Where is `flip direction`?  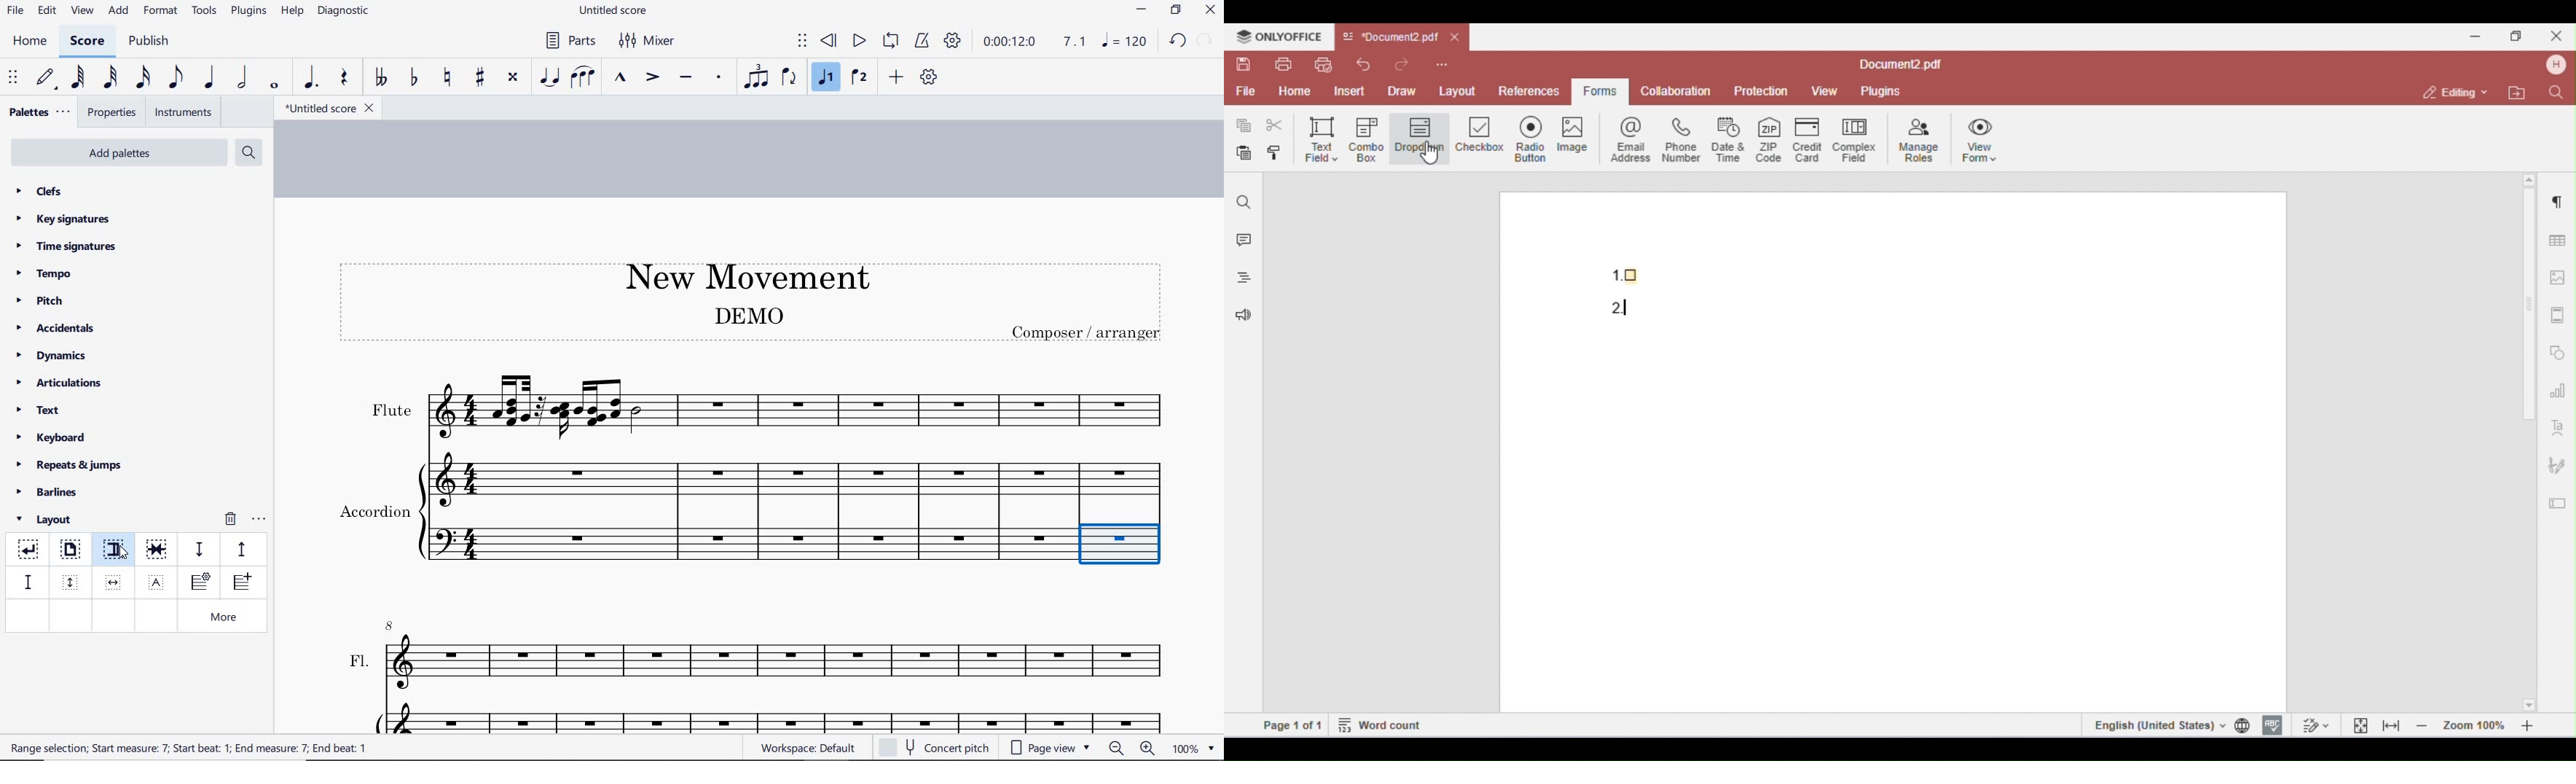 flip direction is located at coordinates (790, 76).